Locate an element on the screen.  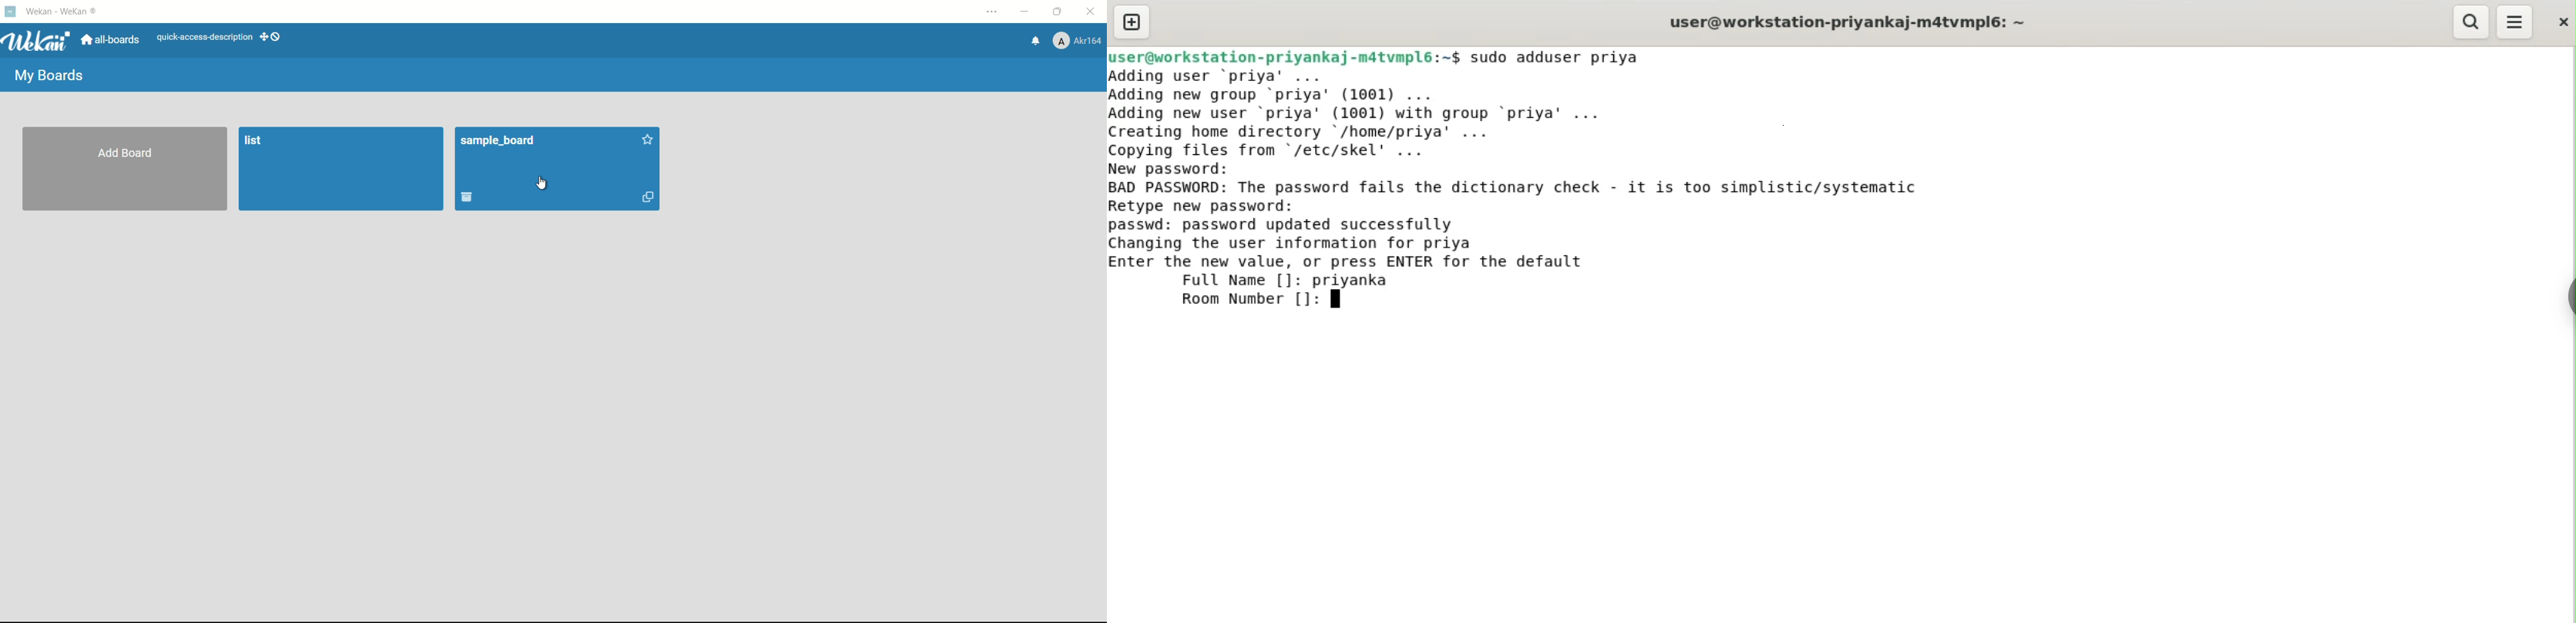
dekstop drag bar is located at coordinates (273, 38).